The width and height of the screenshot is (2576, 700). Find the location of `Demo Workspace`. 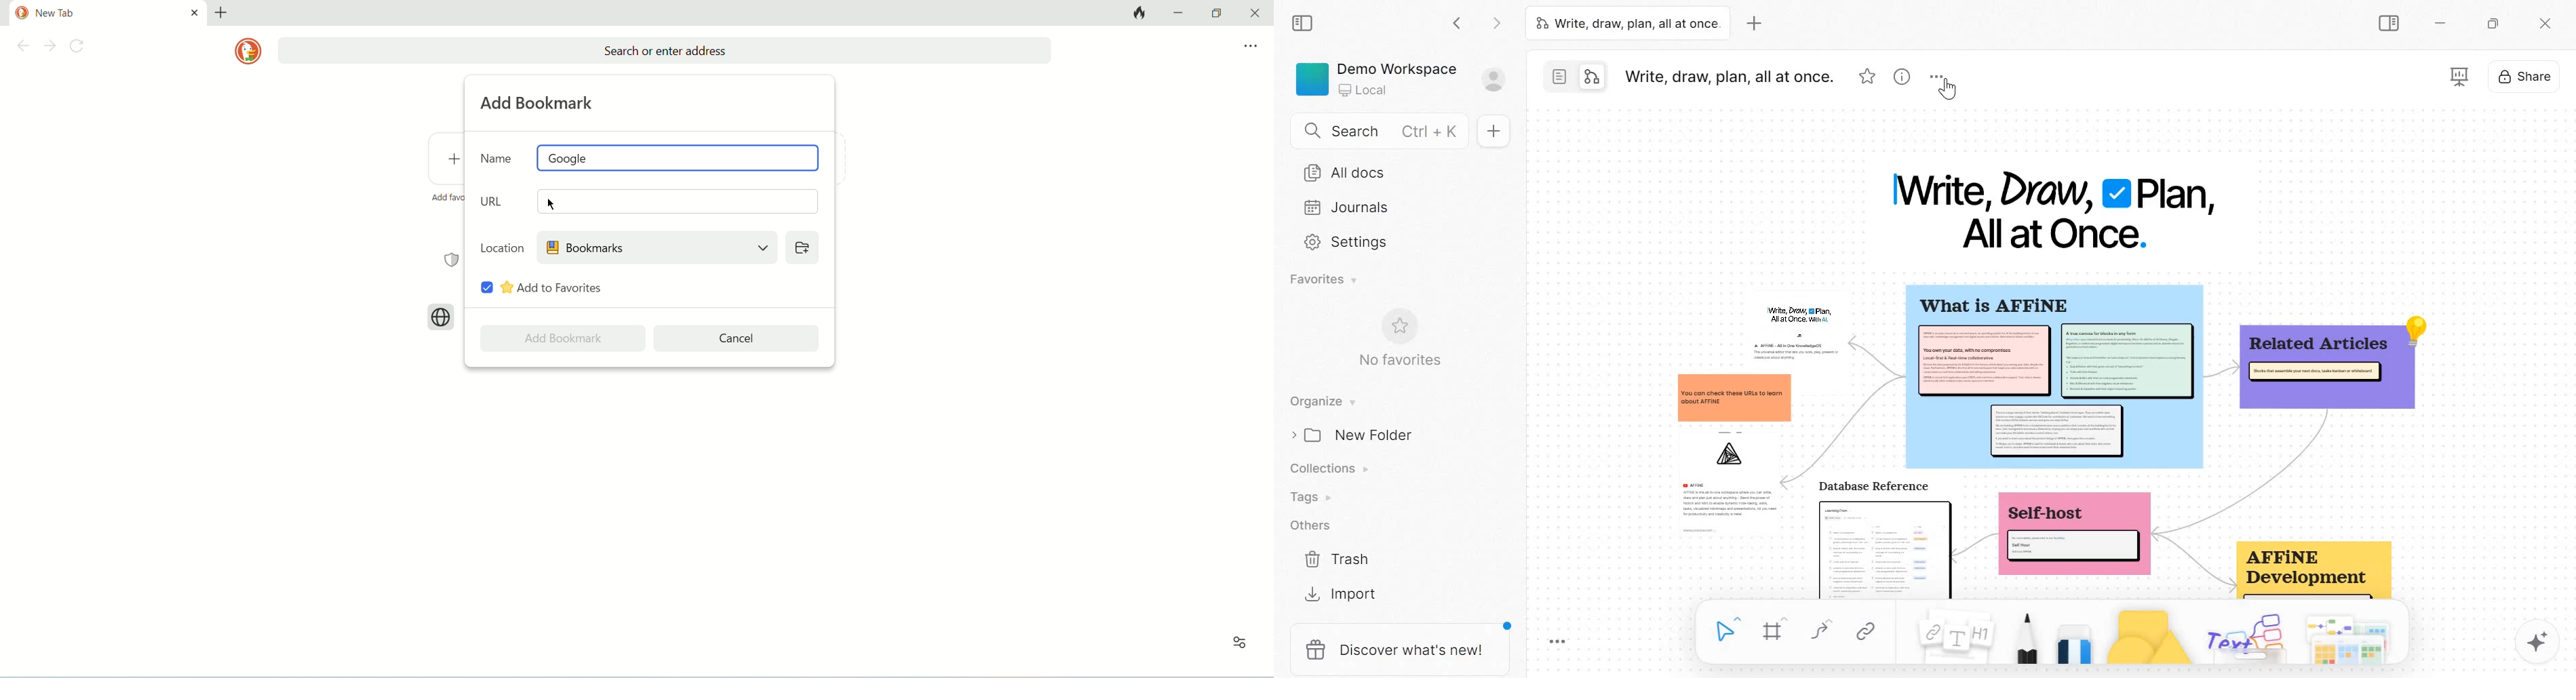

Demo Workspace is located at coordinates (1407, 79).